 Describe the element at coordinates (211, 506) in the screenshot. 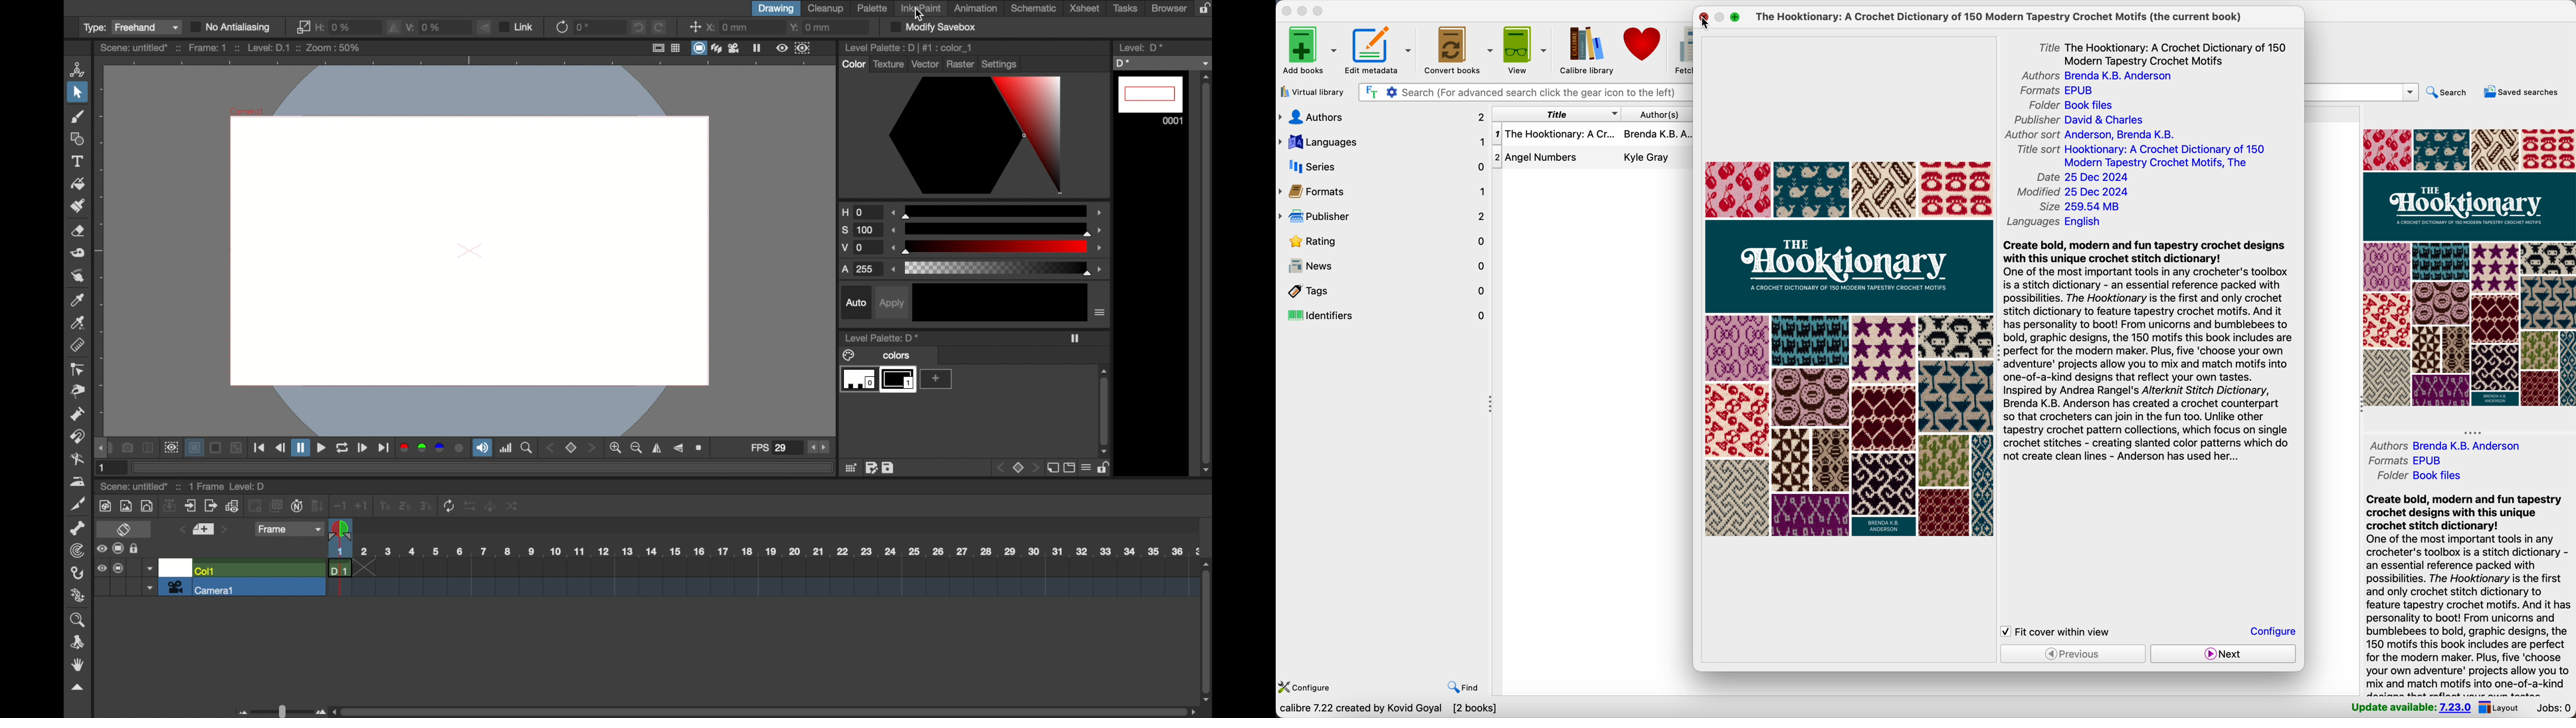

I see `forward` at that location.